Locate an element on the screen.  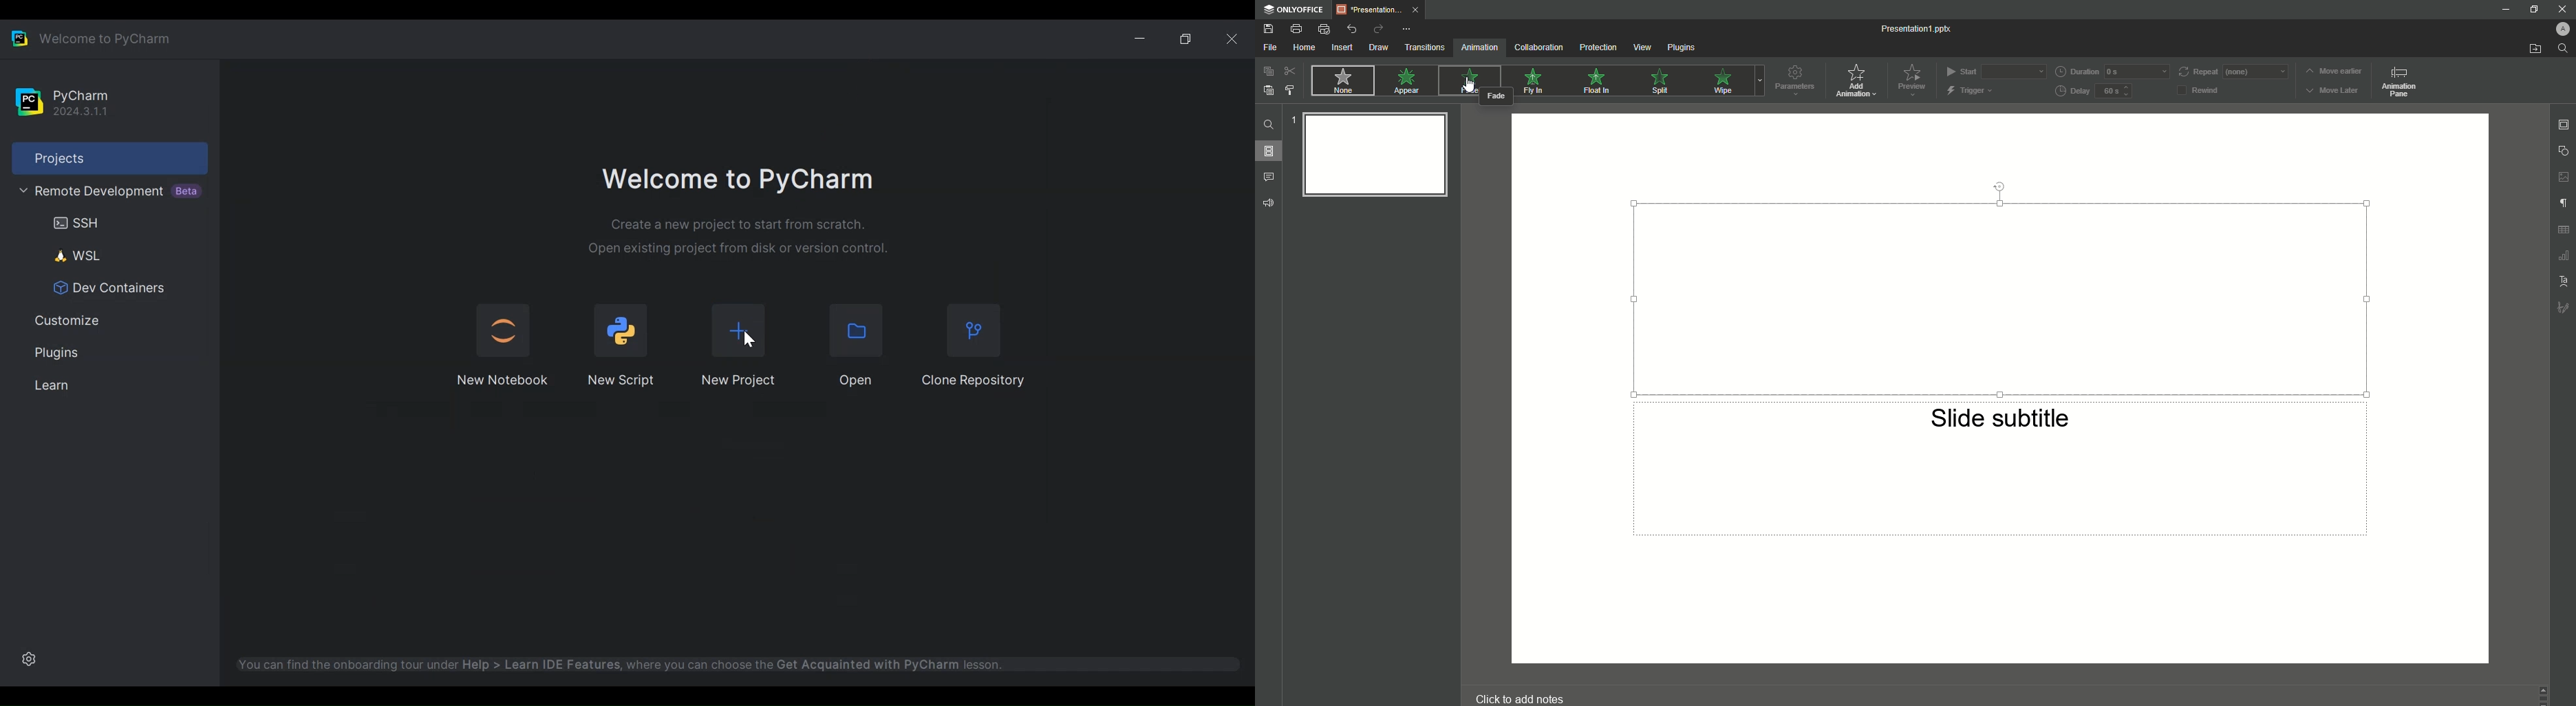
Change Styles is located at coordinates (1289, 90).